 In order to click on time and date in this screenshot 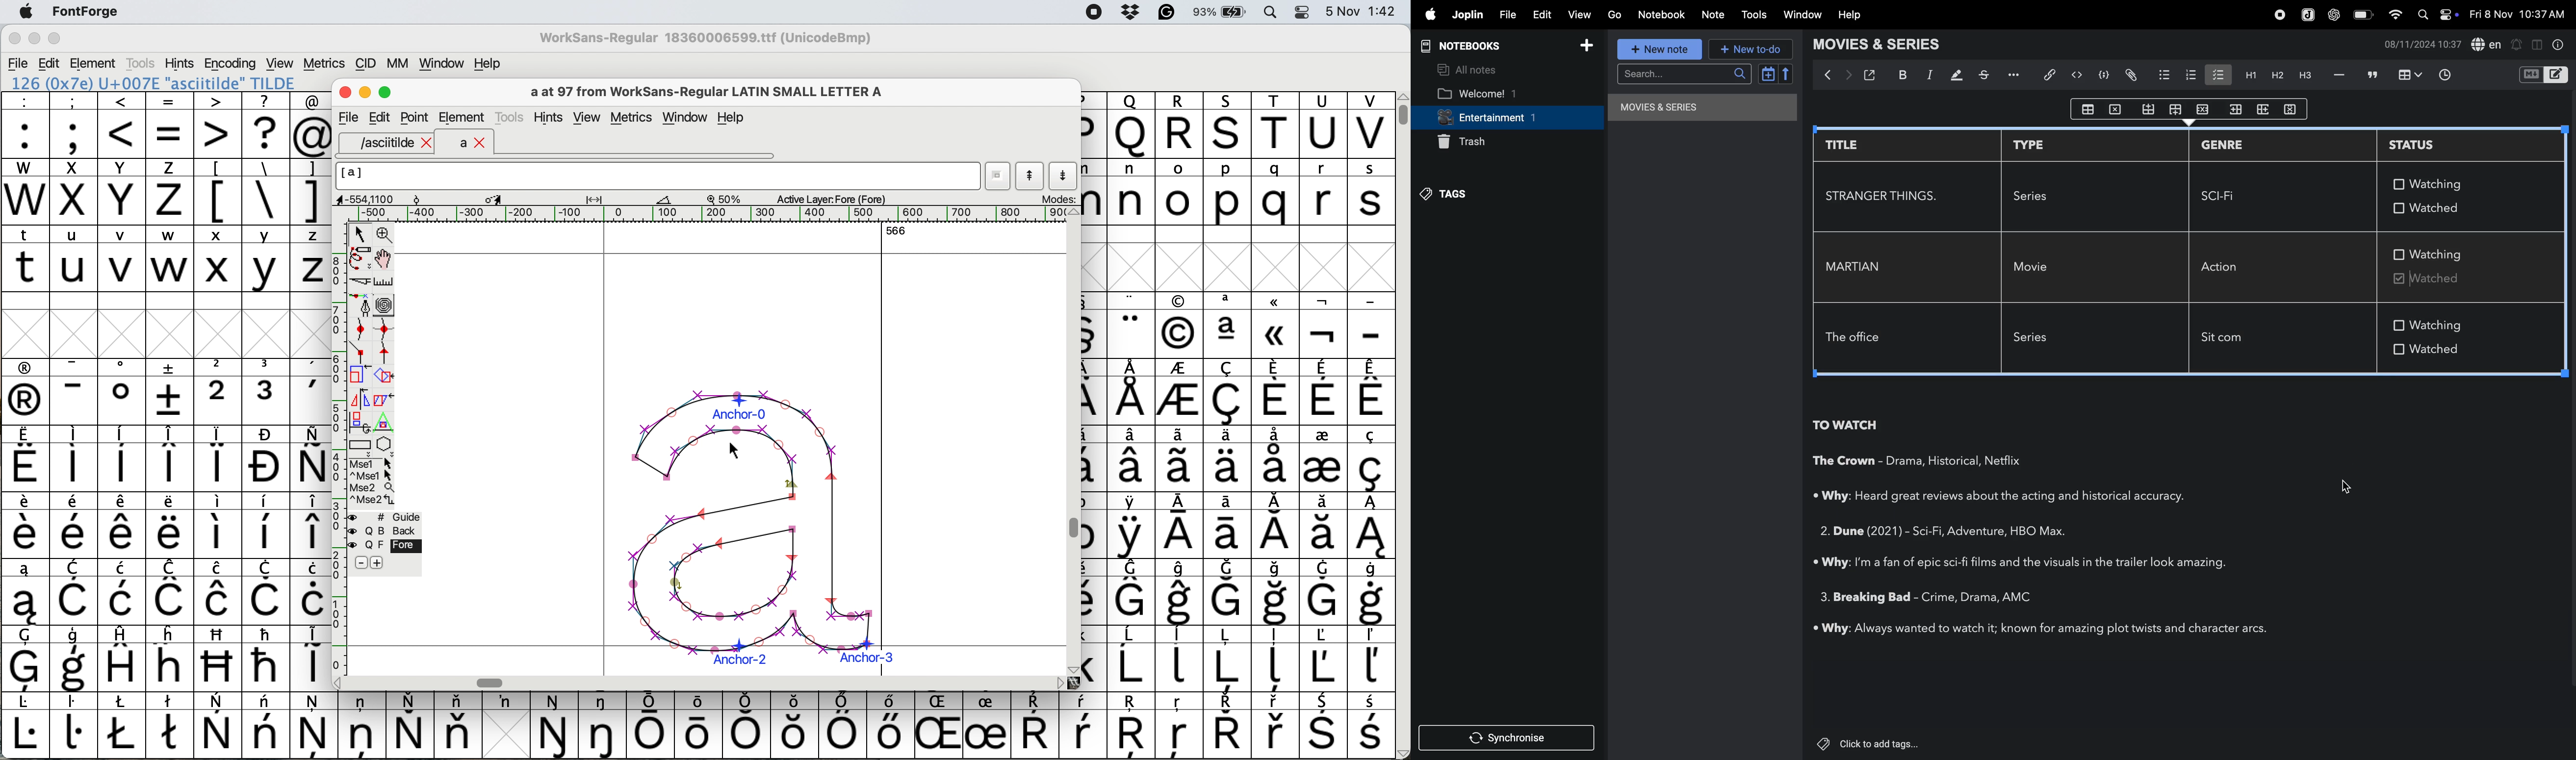, I will do `click(2420, 44)`.